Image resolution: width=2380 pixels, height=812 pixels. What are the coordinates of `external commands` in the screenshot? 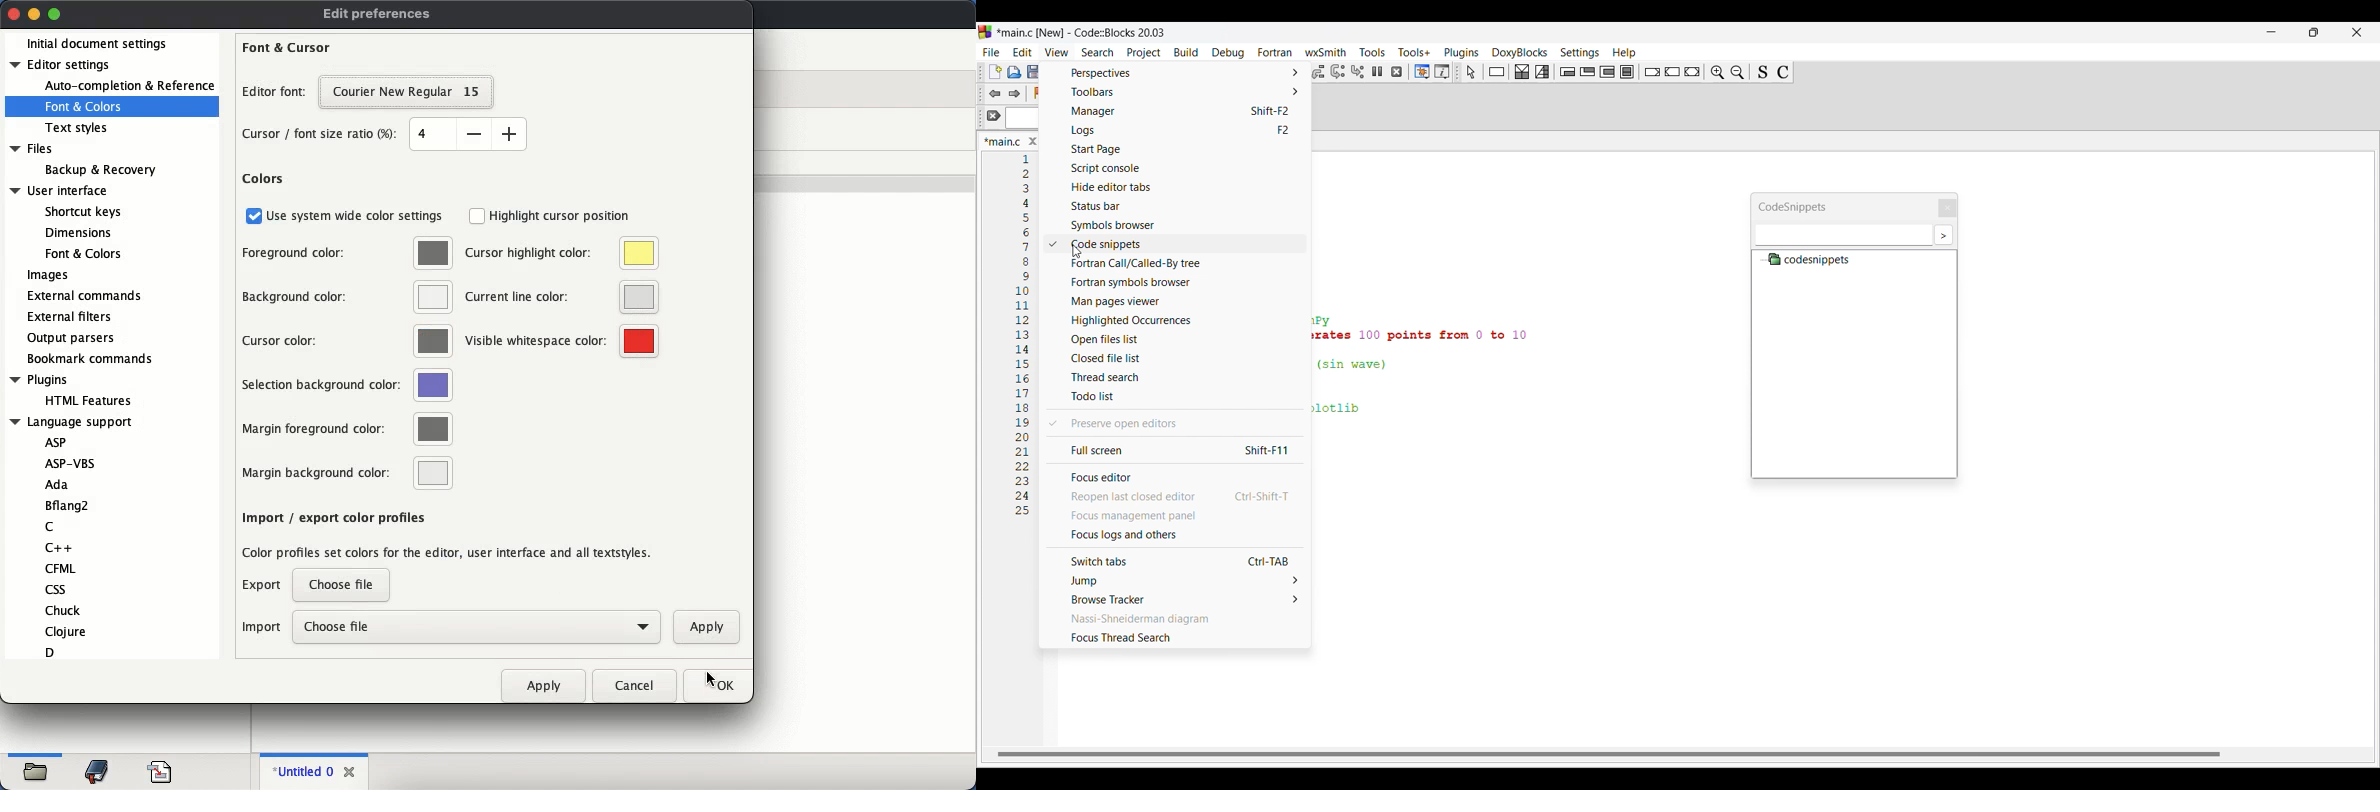 It's located at (87, 294).